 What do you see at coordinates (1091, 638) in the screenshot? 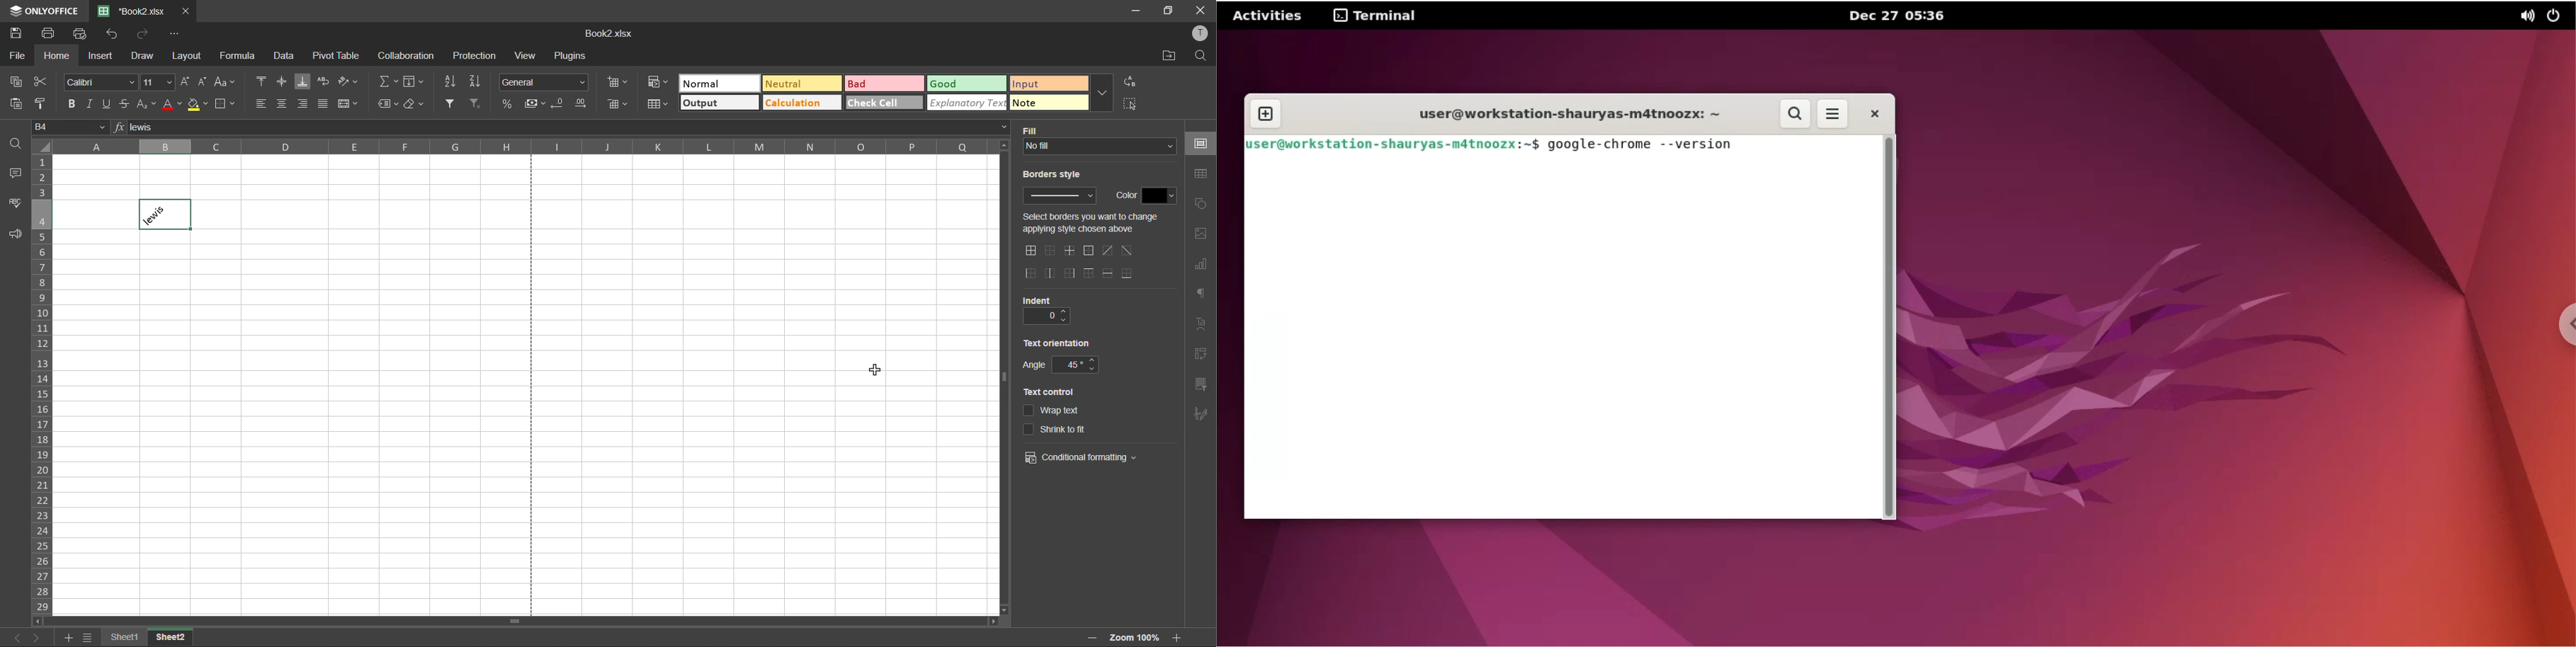
I see `zoom in` at bounding box center [1091, 638].